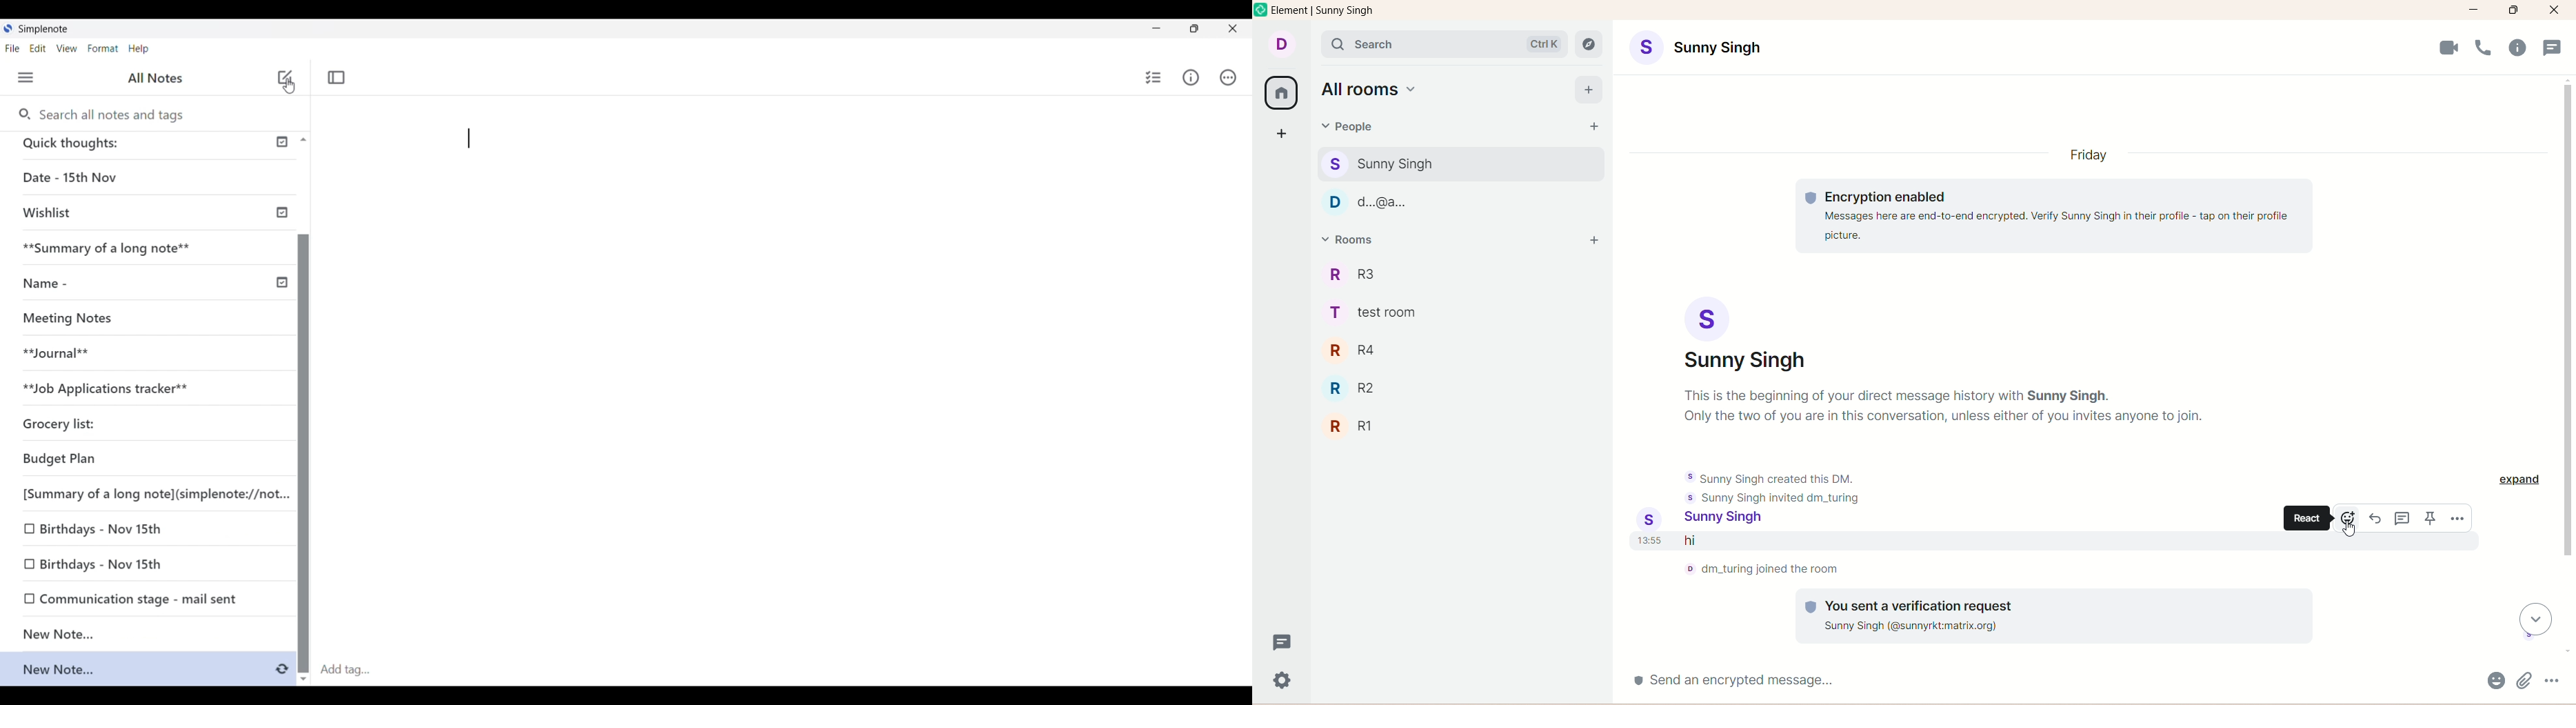 The height and width of the screenshot is (728, 2576). Describe the element at coordinates (113, 178) in the screenshot. I see `Date - 15th Nov` at that location.